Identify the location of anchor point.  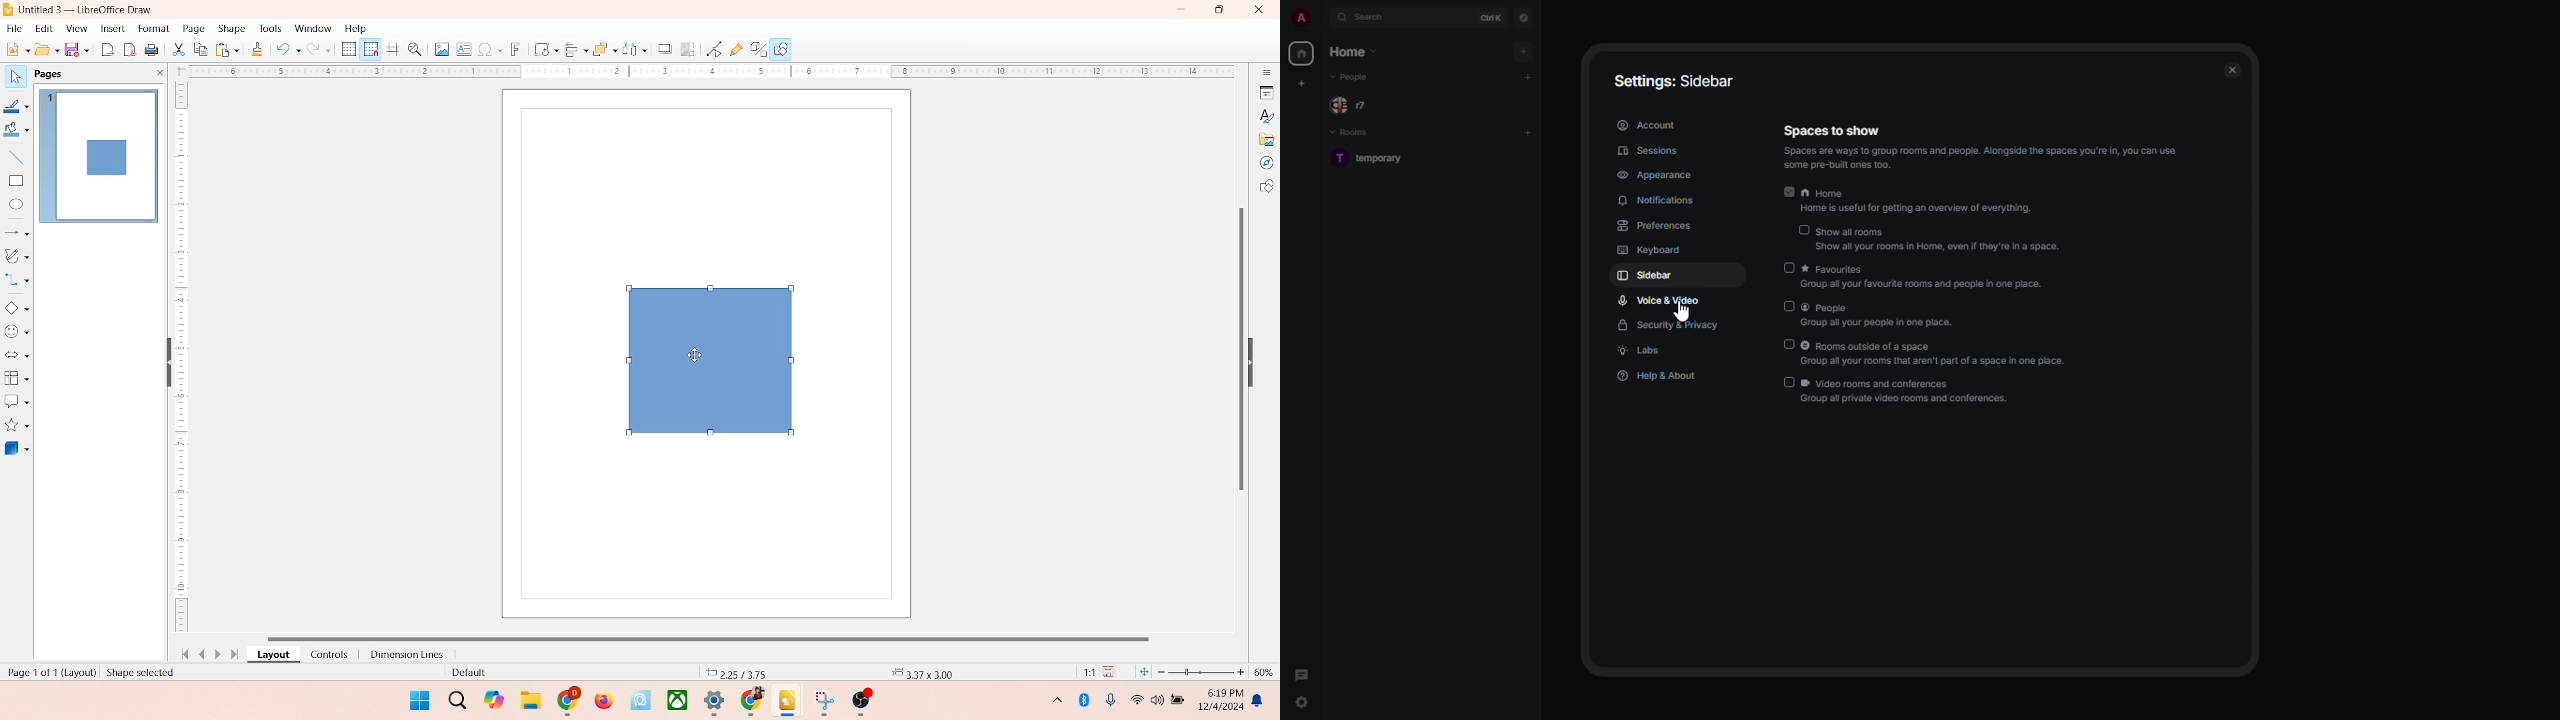
(920, 671).